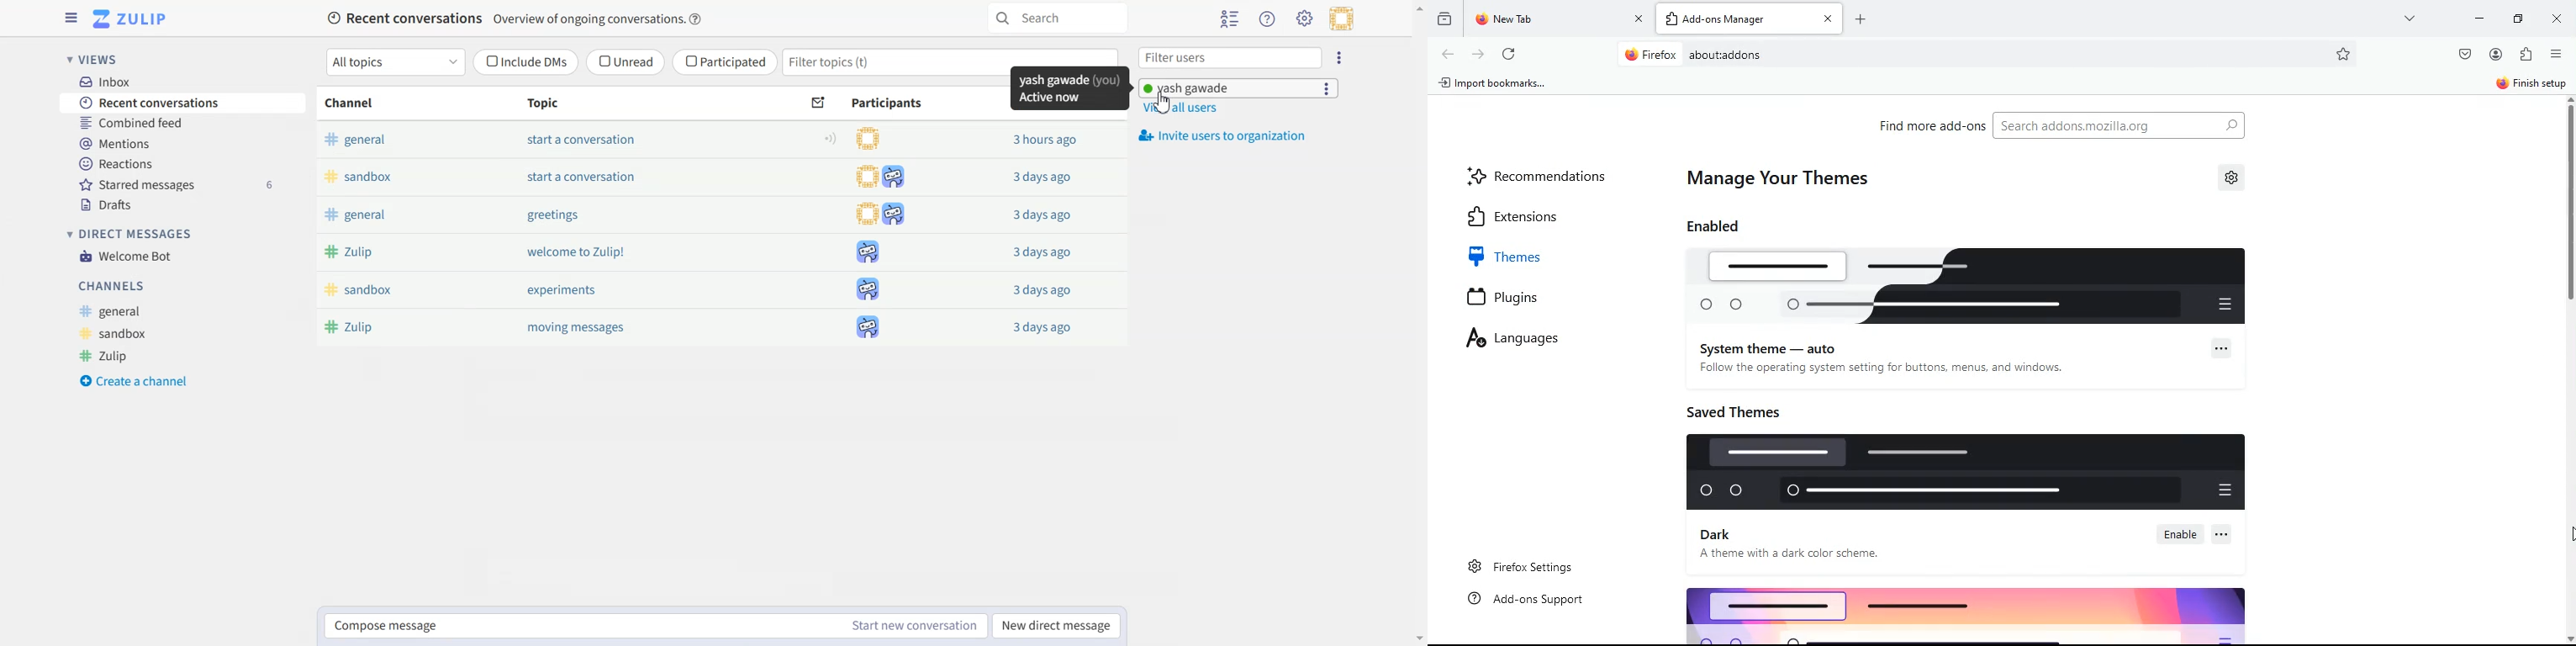 Image resolution: width=2576 pixels, height=672 pixels. What do you see at coordinates (1449, 54) in the screenshot?
I see `back` at bounding box center [1449, 54].